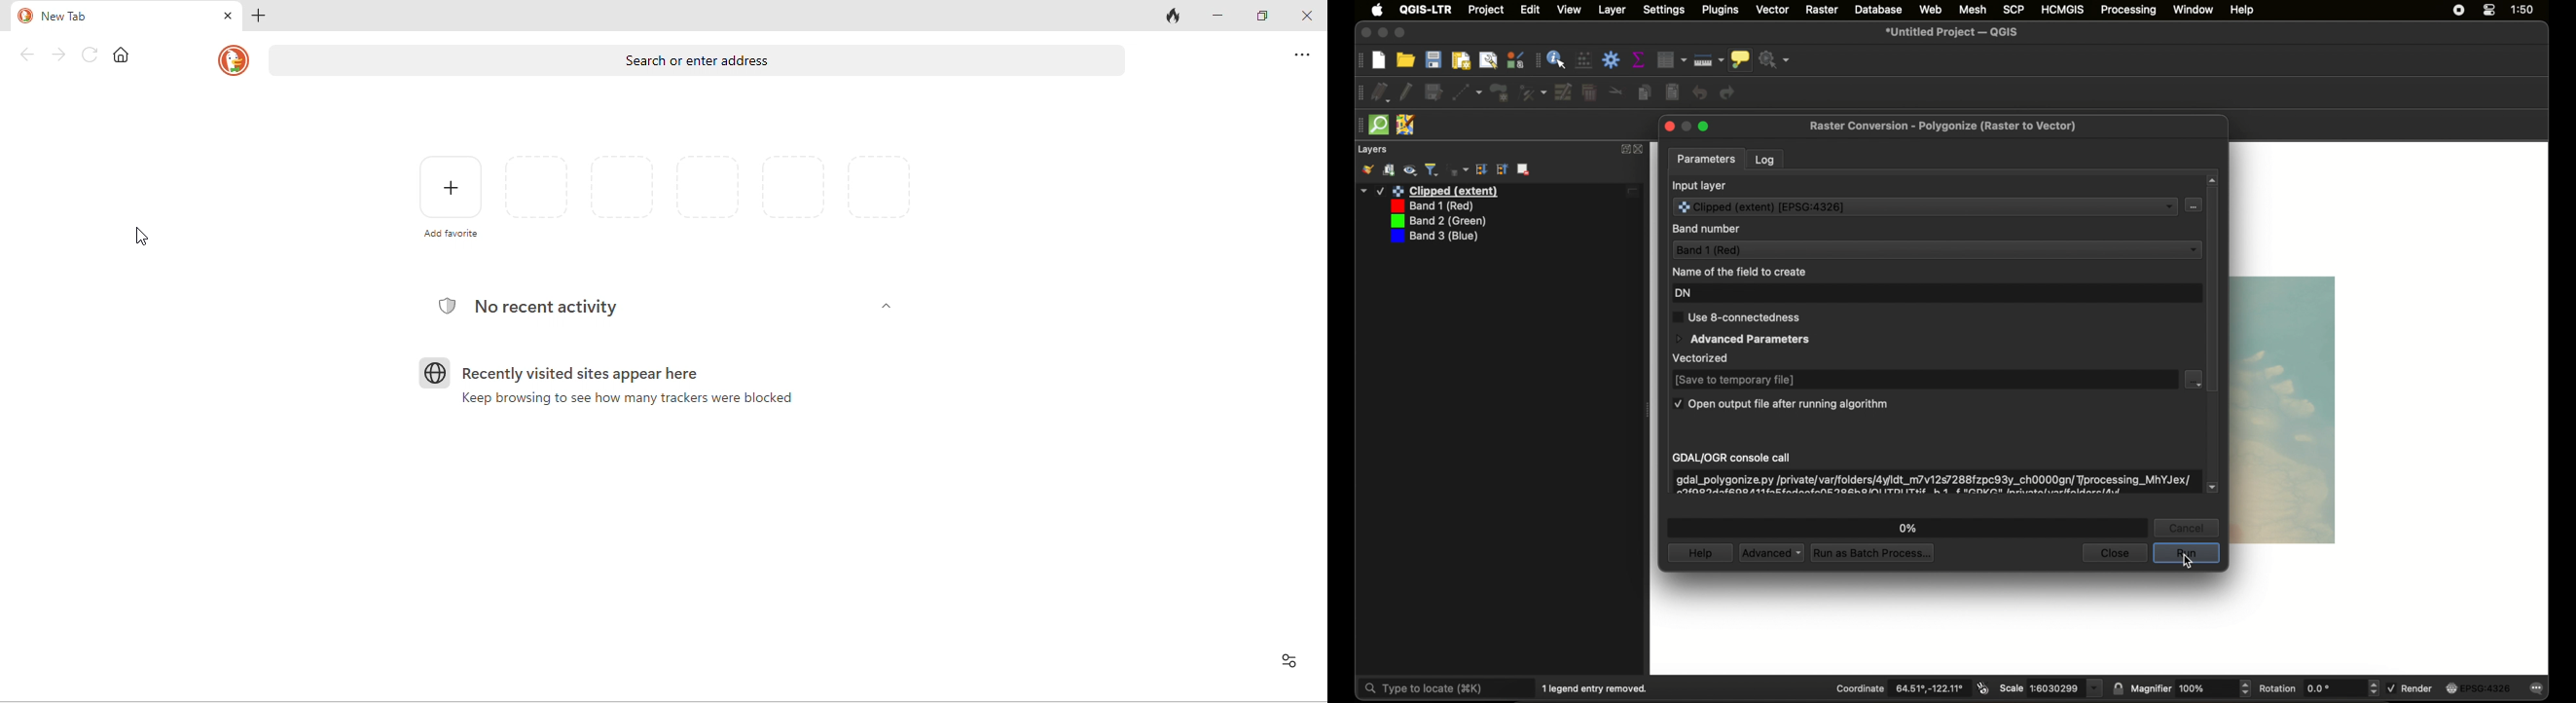  Describe the element at coordinates (228, 17) in the screenshot. I see `close` at that location.